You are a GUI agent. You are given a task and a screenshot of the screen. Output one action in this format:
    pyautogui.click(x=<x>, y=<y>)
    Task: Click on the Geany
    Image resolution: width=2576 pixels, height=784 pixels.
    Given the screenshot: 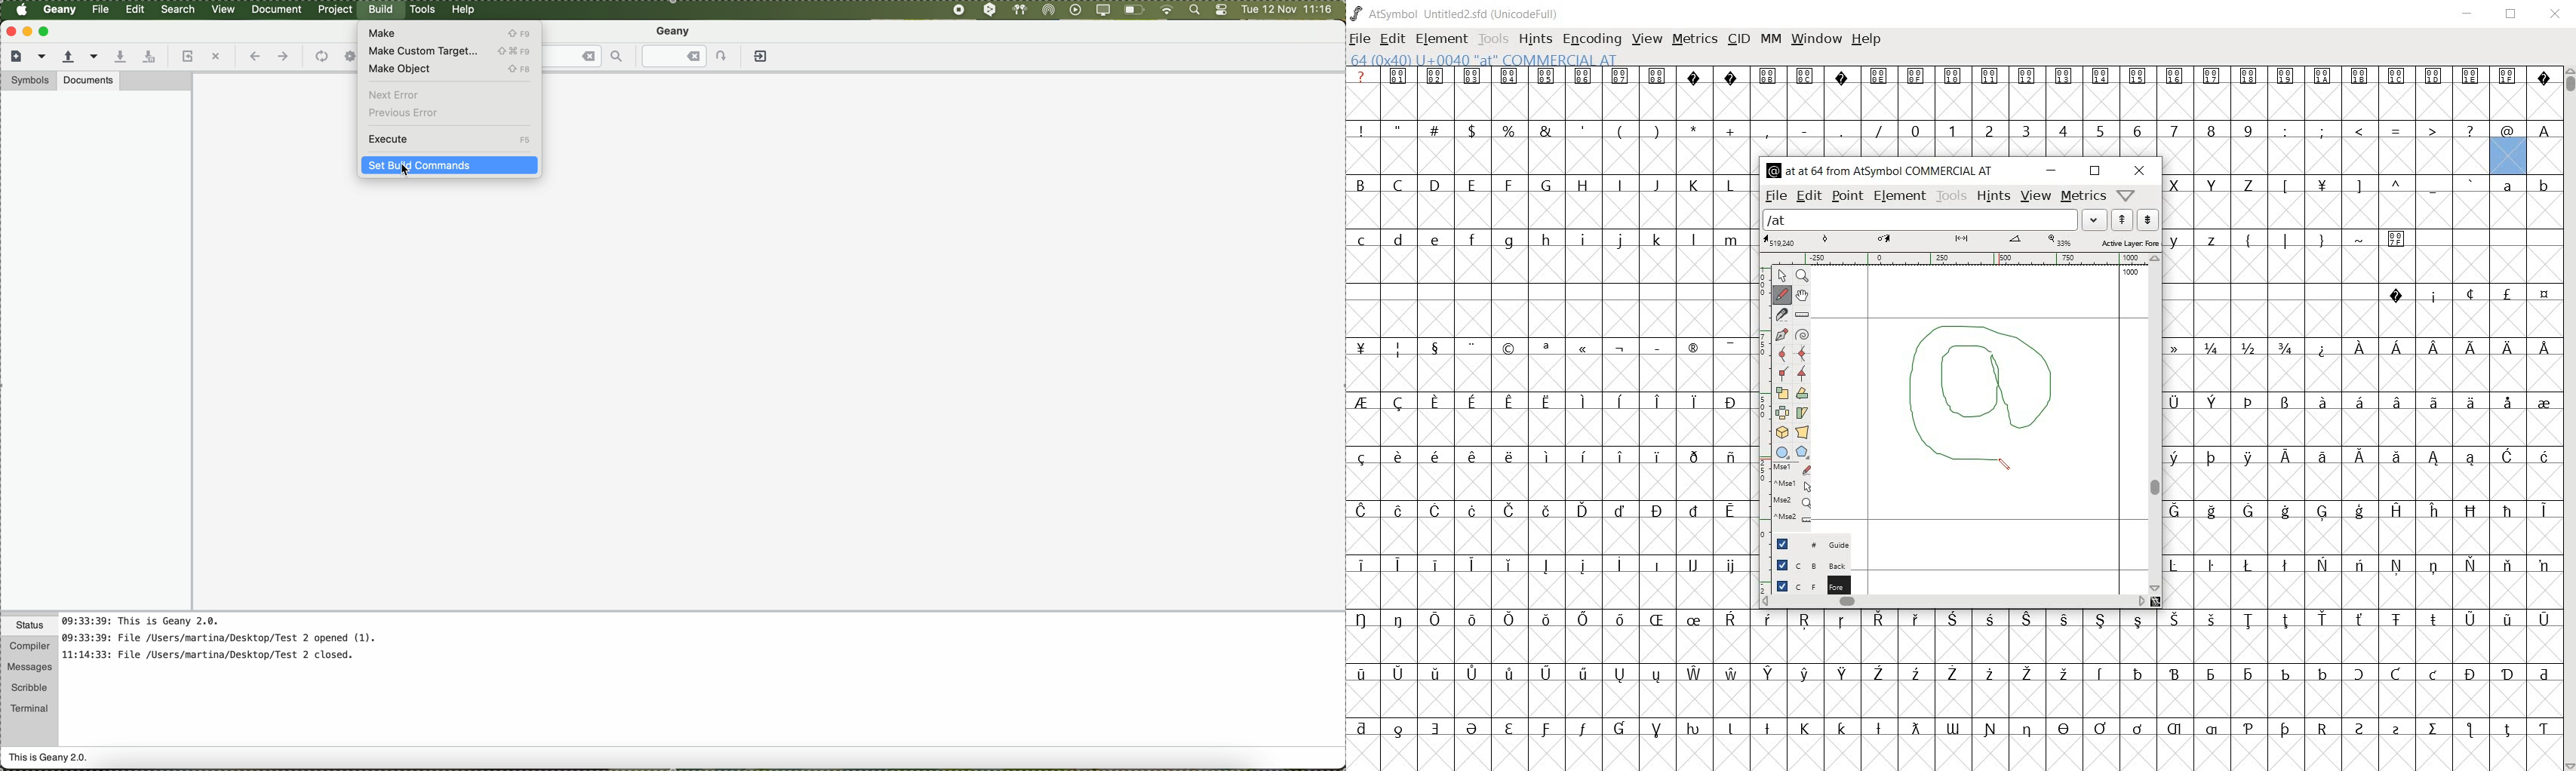 What is the action you would take?
    pyautogui.click(x=61, y=10)
    